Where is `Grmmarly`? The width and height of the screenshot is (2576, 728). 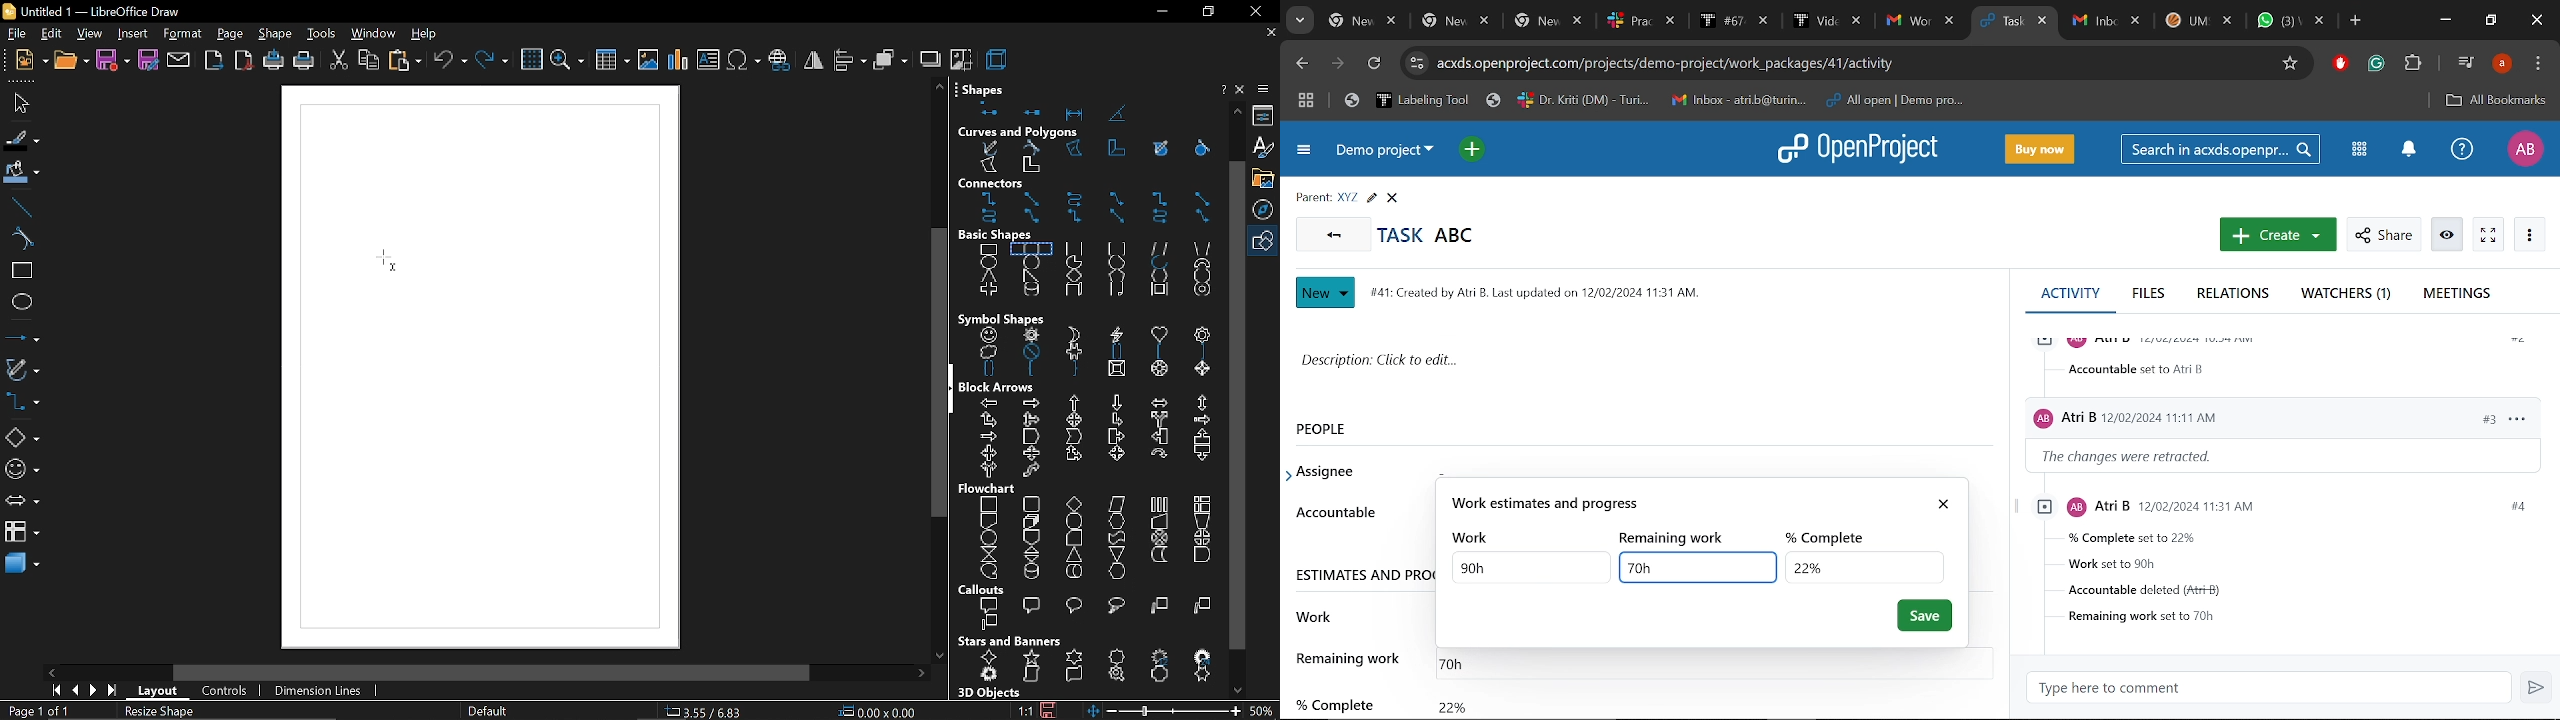 Grmmarly is located at coordinates (2378, 66).